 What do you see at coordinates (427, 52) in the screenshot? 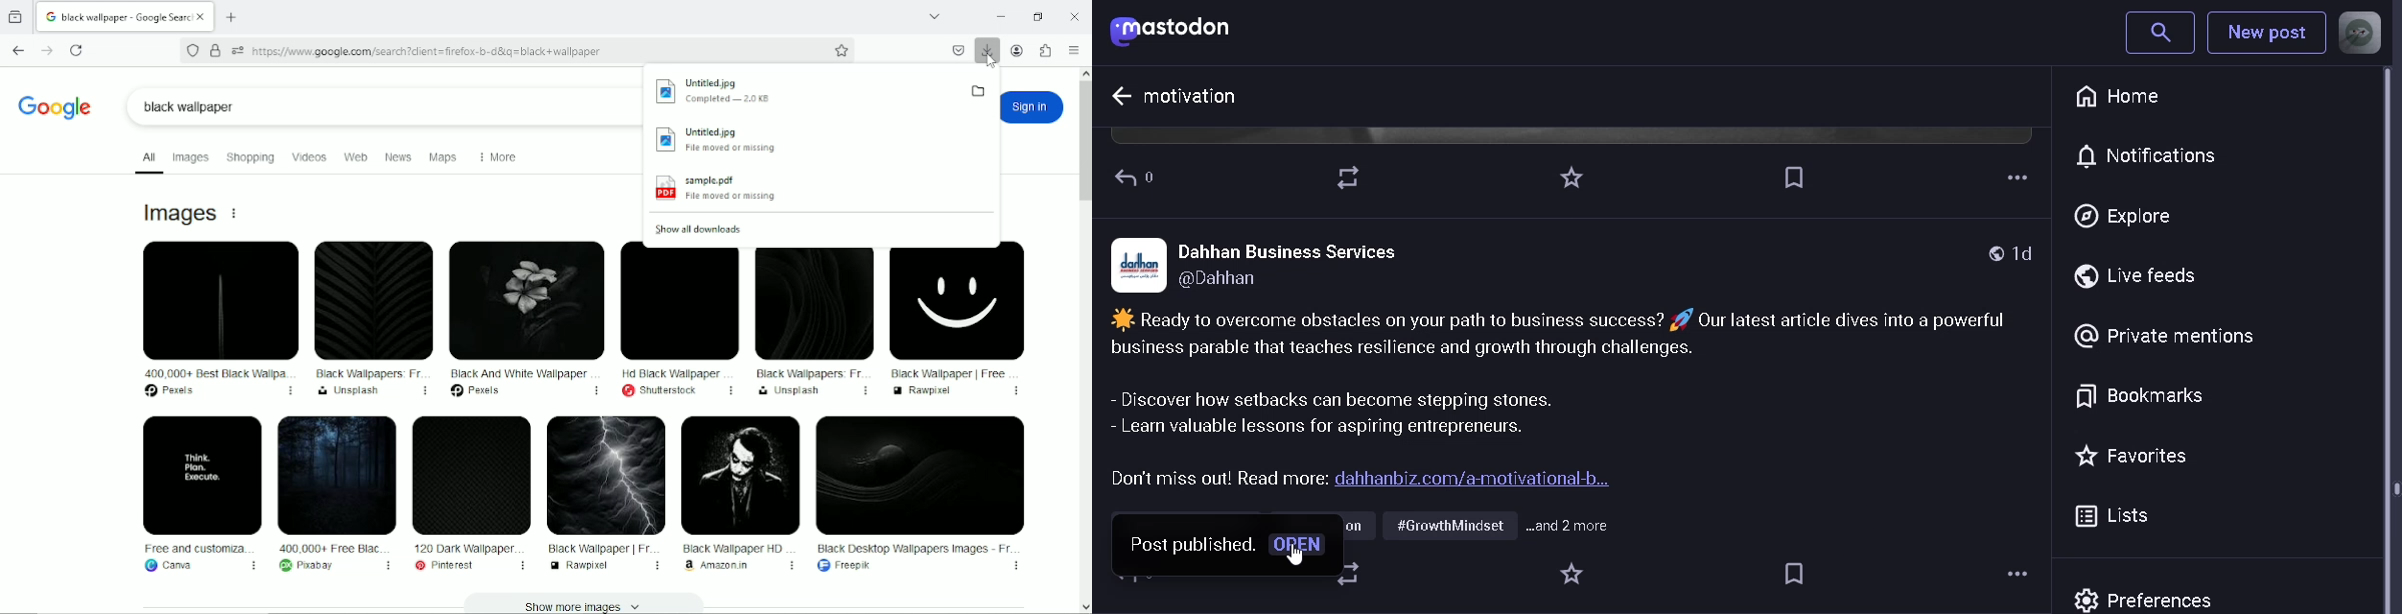
I see `https://www.google.com/search?dient =firefox-b-d&ig=black +wallpaper` at bounding box center [427, 52].